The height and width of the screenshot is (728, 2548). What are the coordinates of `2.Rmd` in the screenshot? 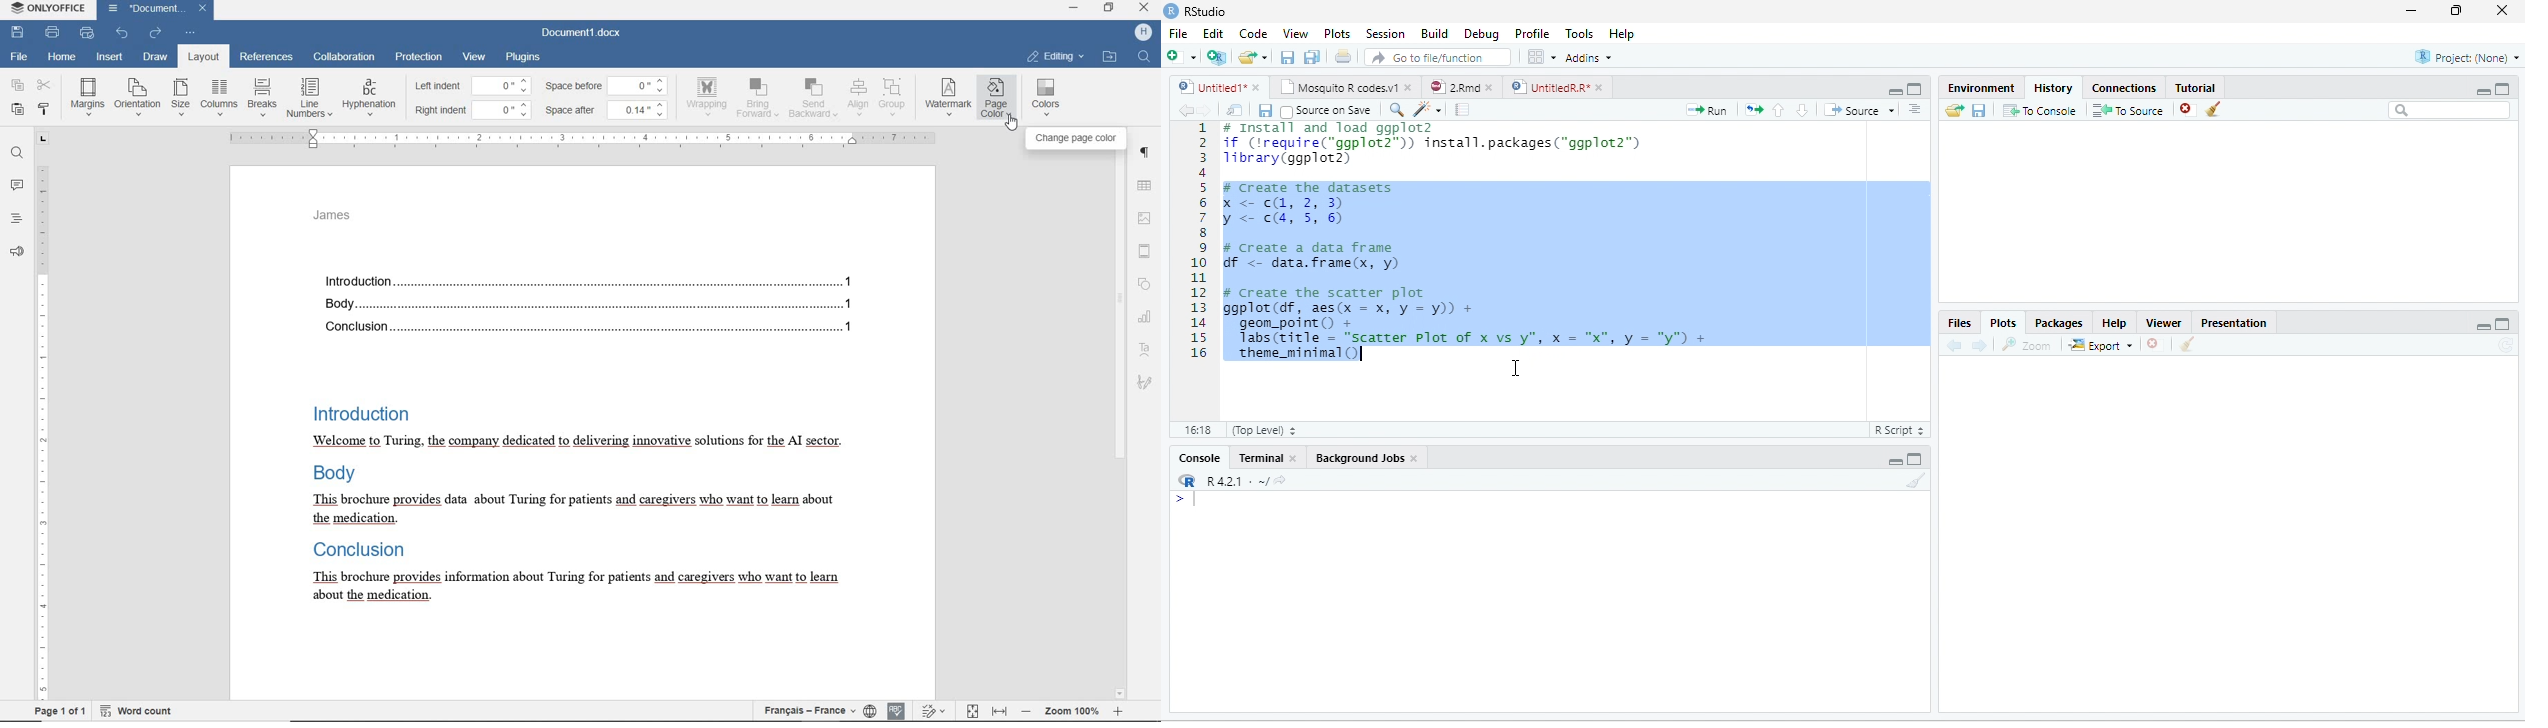 It's located at (1453, 87).